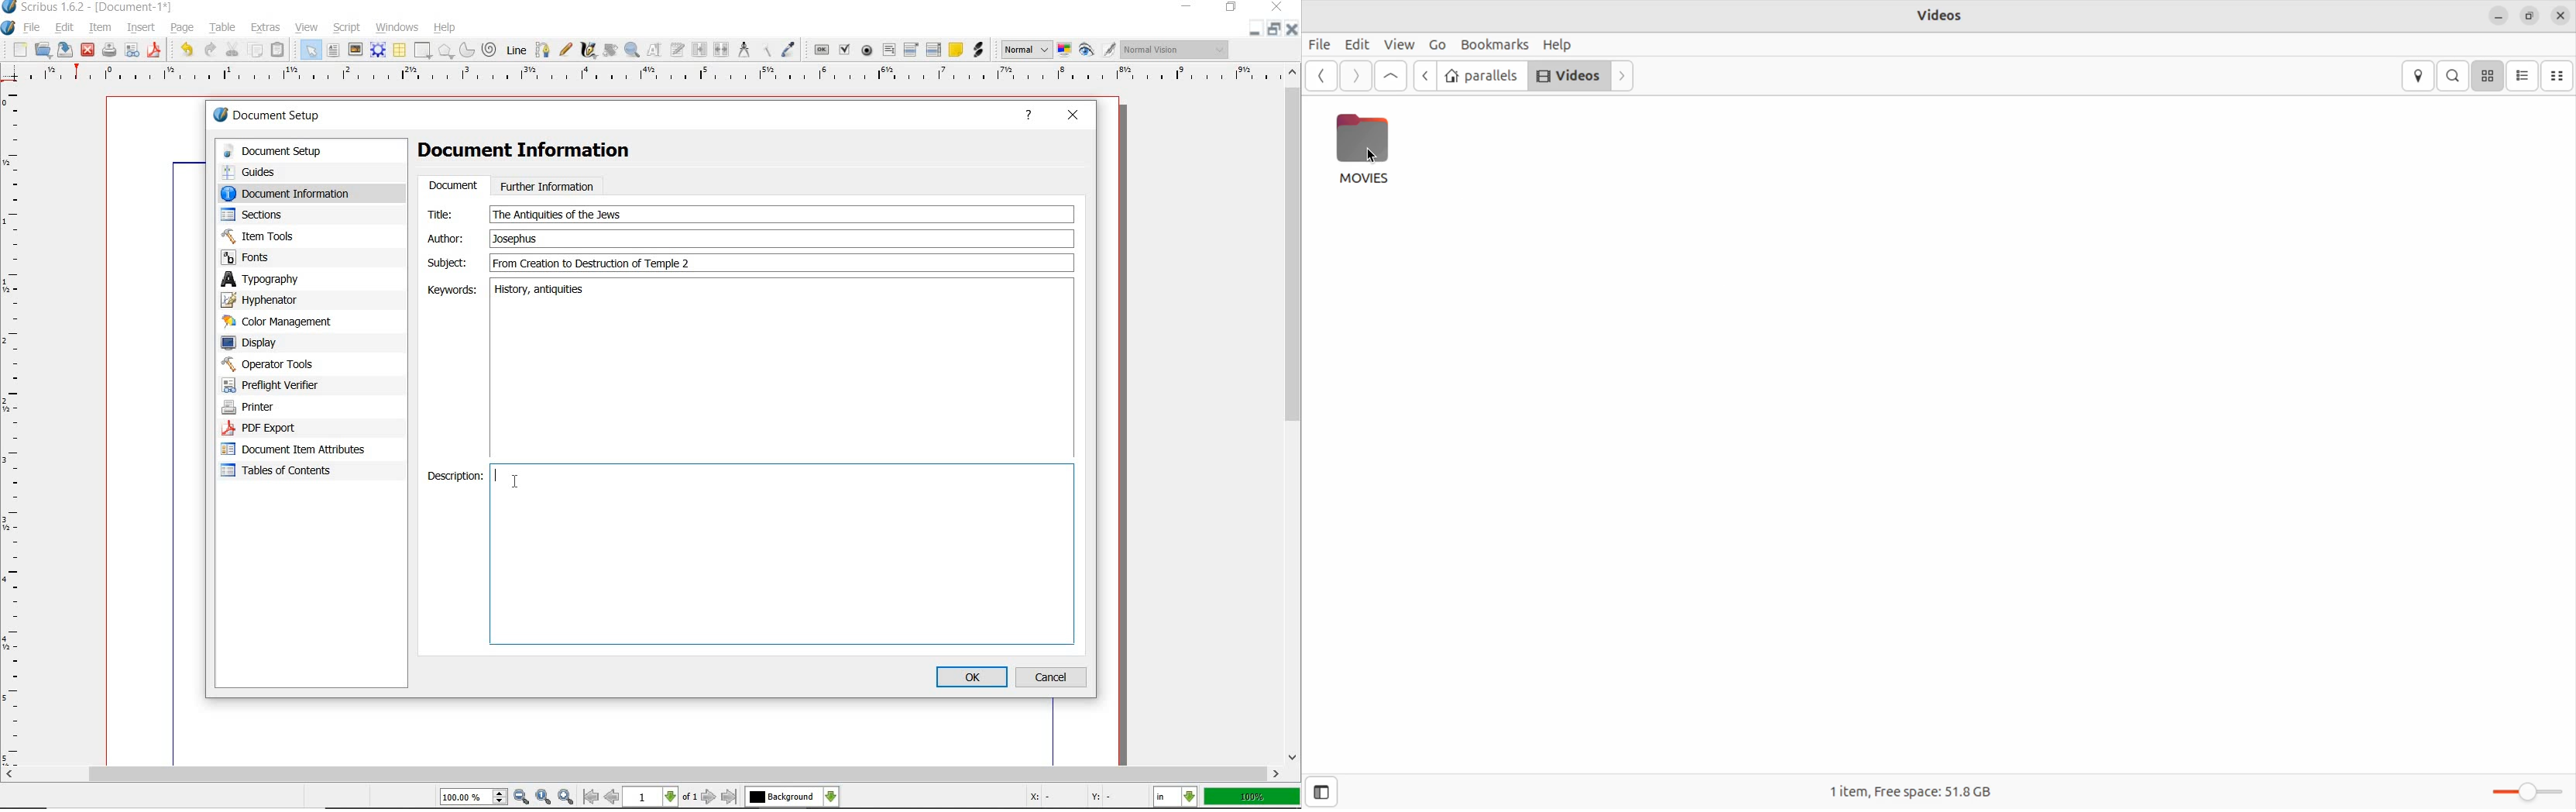 The image size is (2576, 812). Describe the element at coordinates (657, 77) in the screenshot. I see `ruler` at that location.